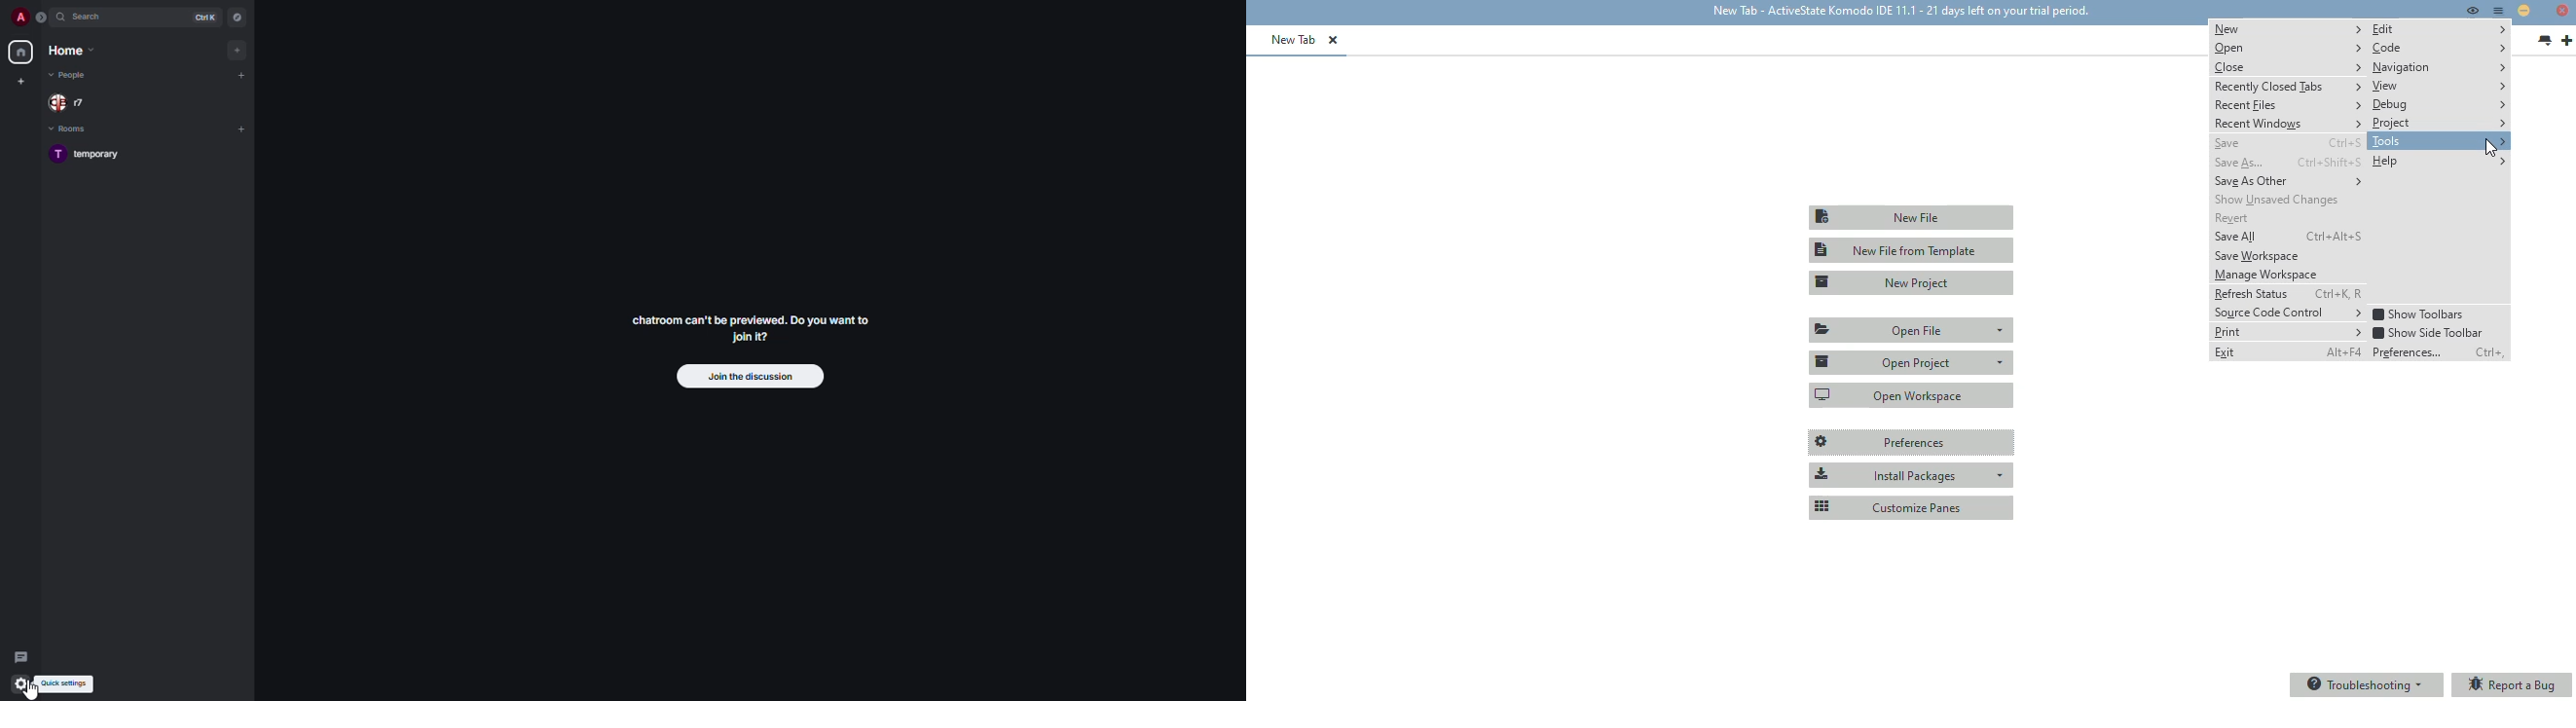 This screenshot has width=2576, height=728. Describe the element at coordinates (80, 154) in the screenshot. I see `T temporary` at that location.